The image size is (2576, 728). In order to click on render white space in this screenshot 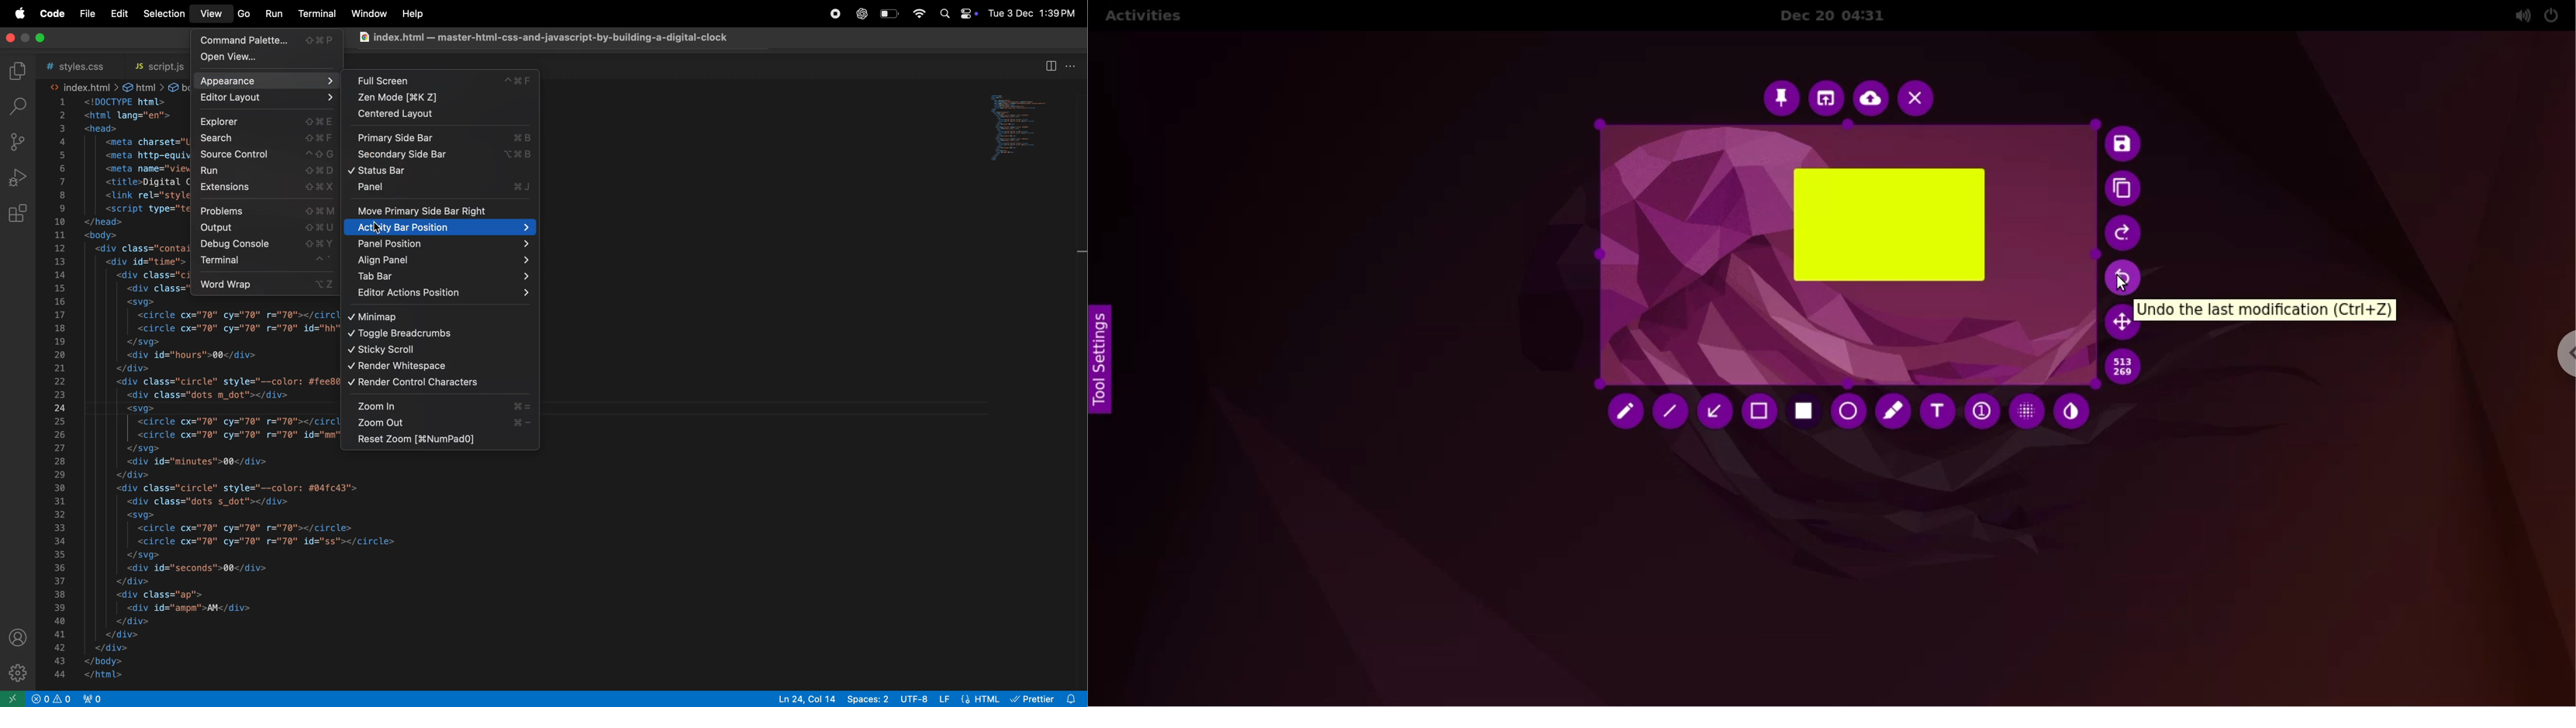, I will do `click(435, 367)`.